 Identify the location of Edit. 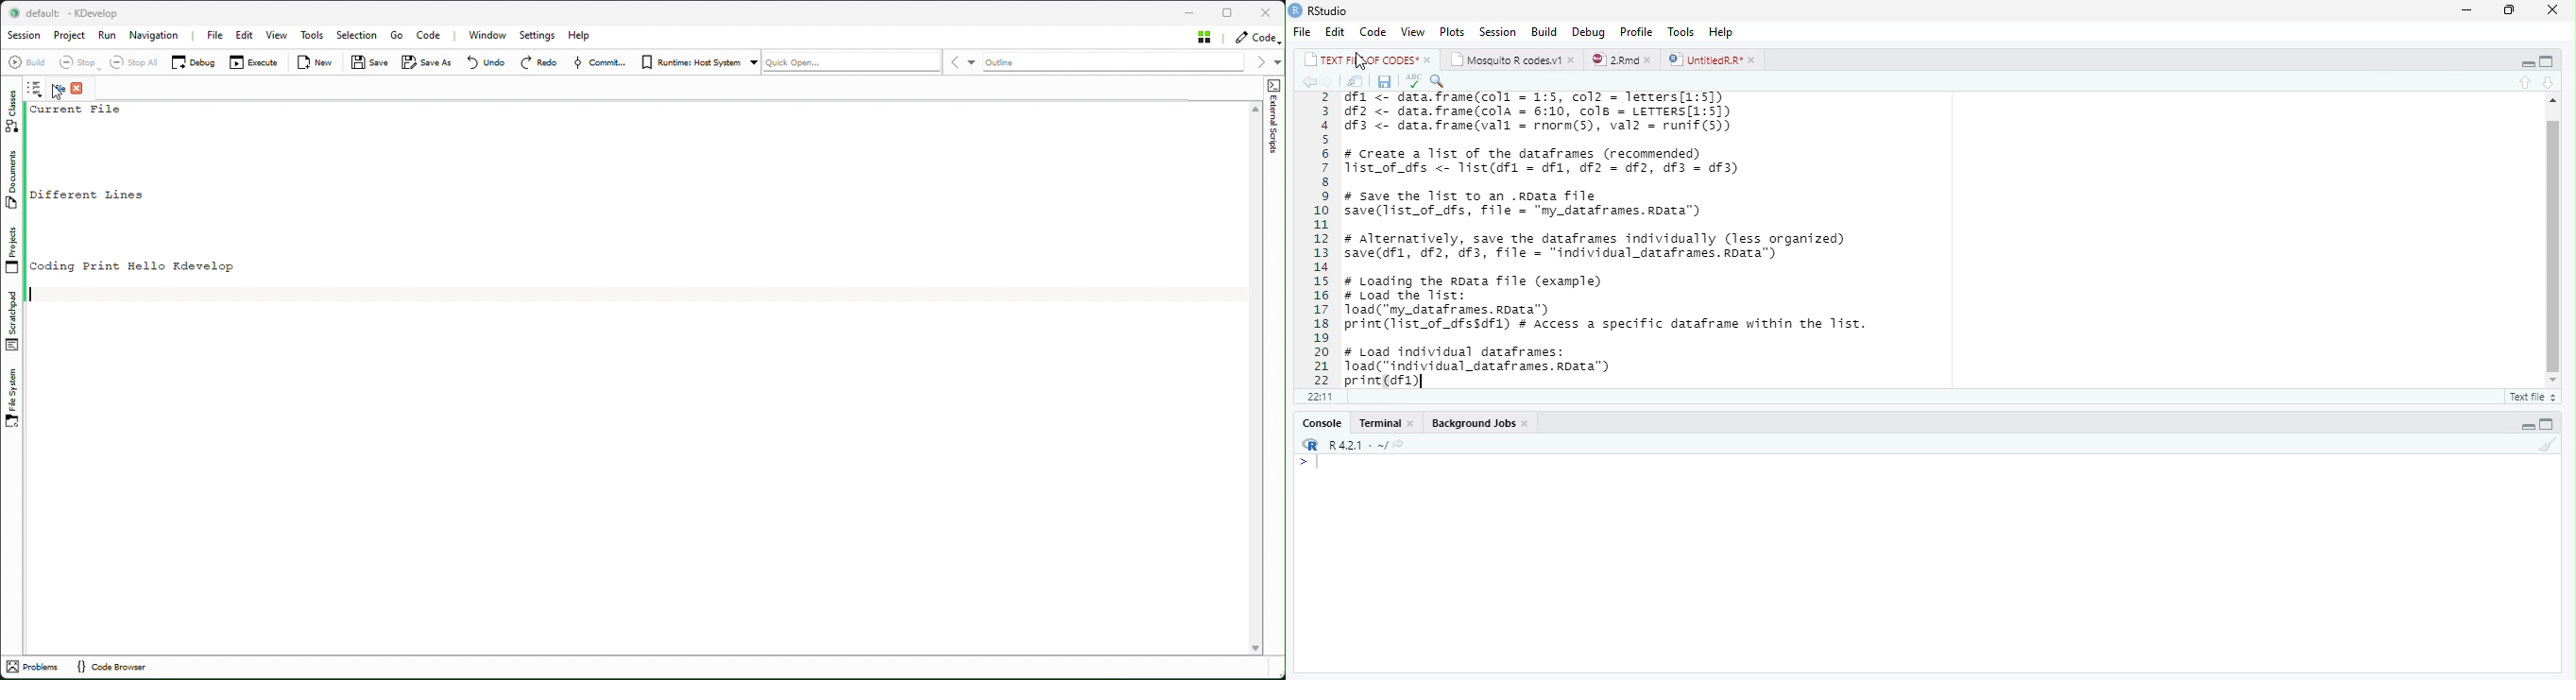
(1336, 31).